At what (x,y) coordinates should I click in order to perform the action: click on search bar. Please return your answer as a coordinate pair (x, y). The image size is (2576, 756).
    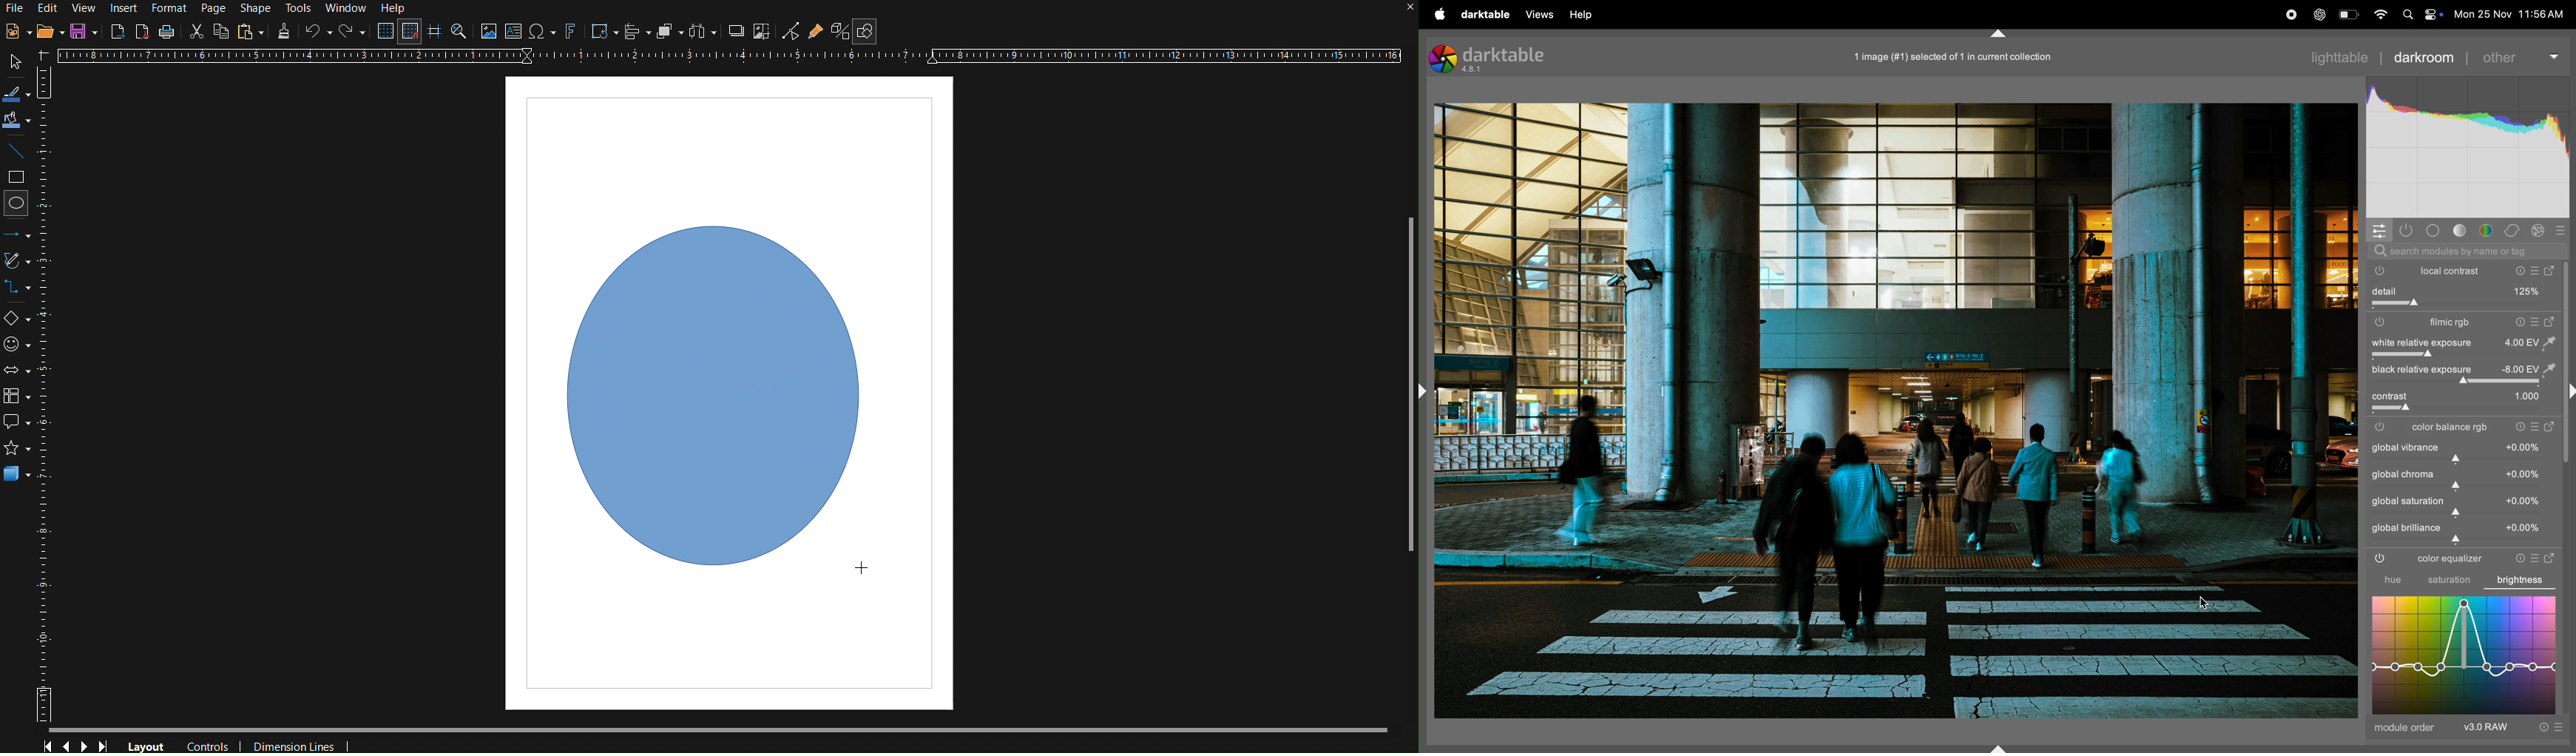
    Looking at the image, I should click on (2464, 250).